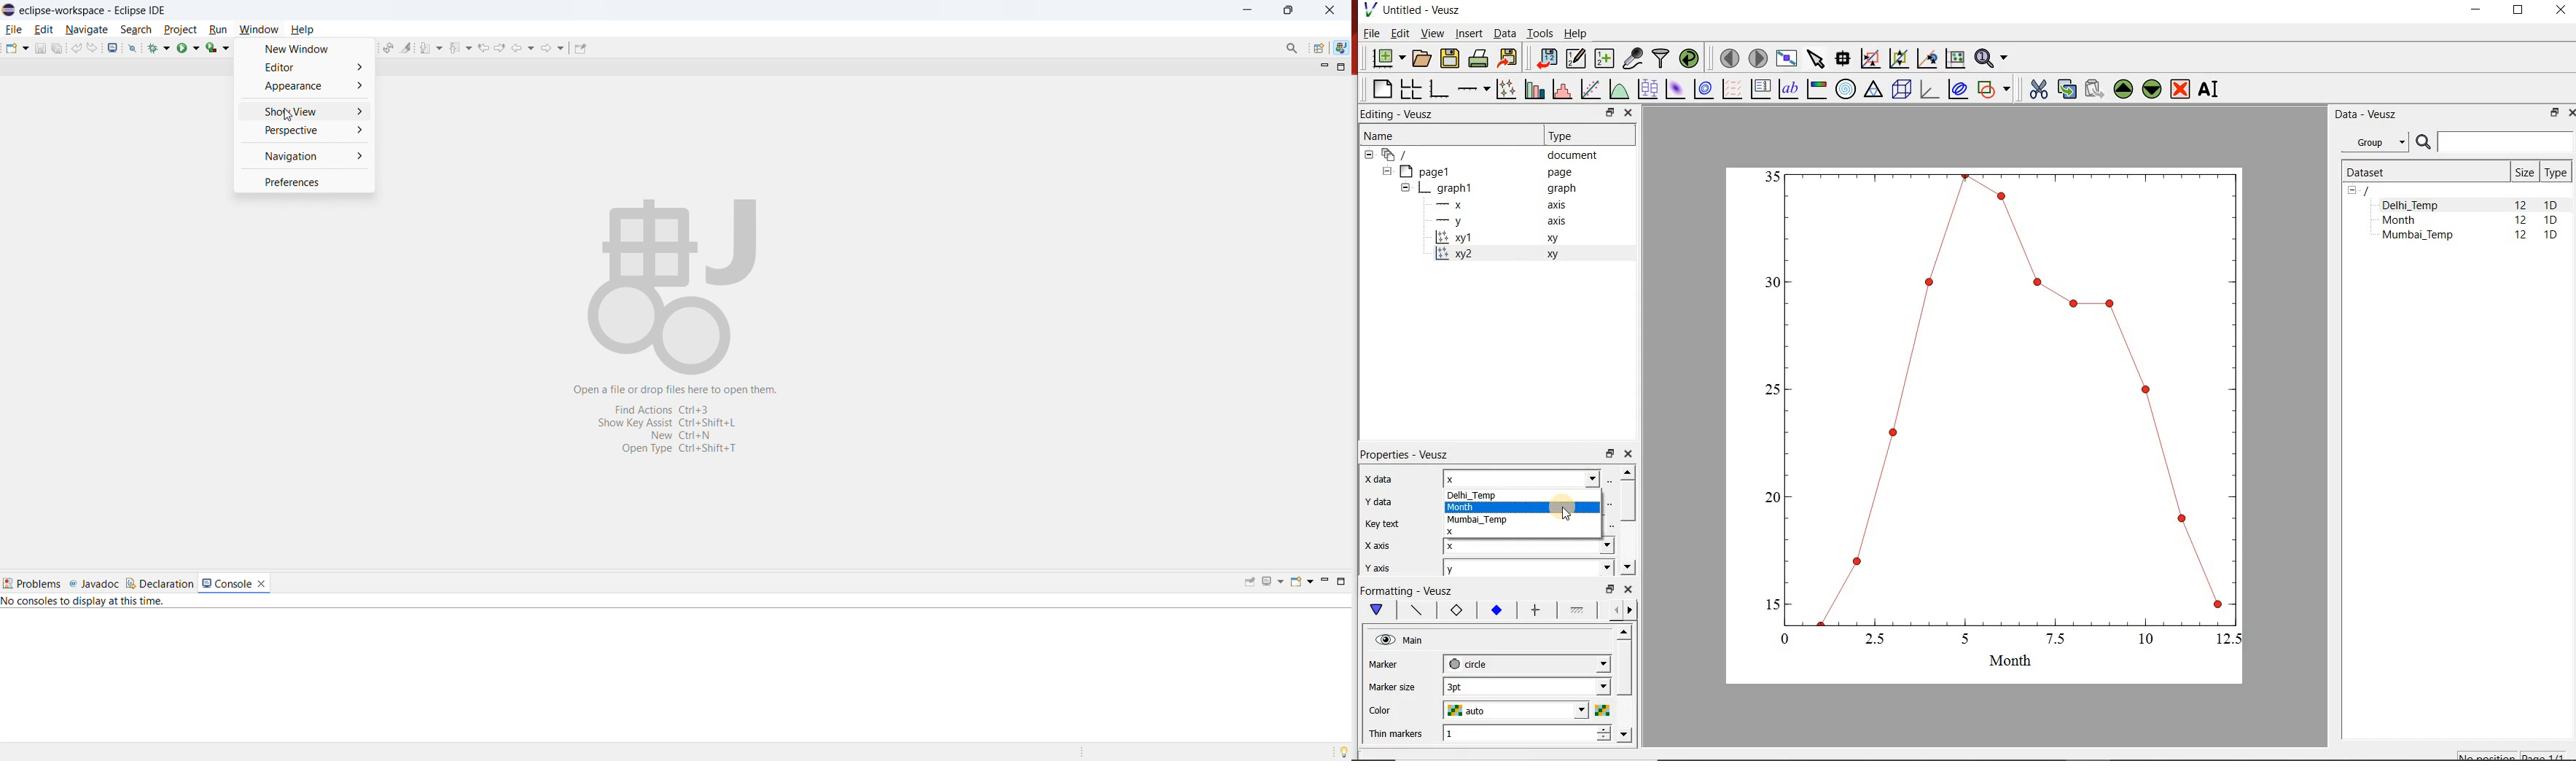 This screenshot has height=784, width=2576. Describe the element at coordinates (1402, 455) in the screenshot. I see `Properties - Veusz` at that location.